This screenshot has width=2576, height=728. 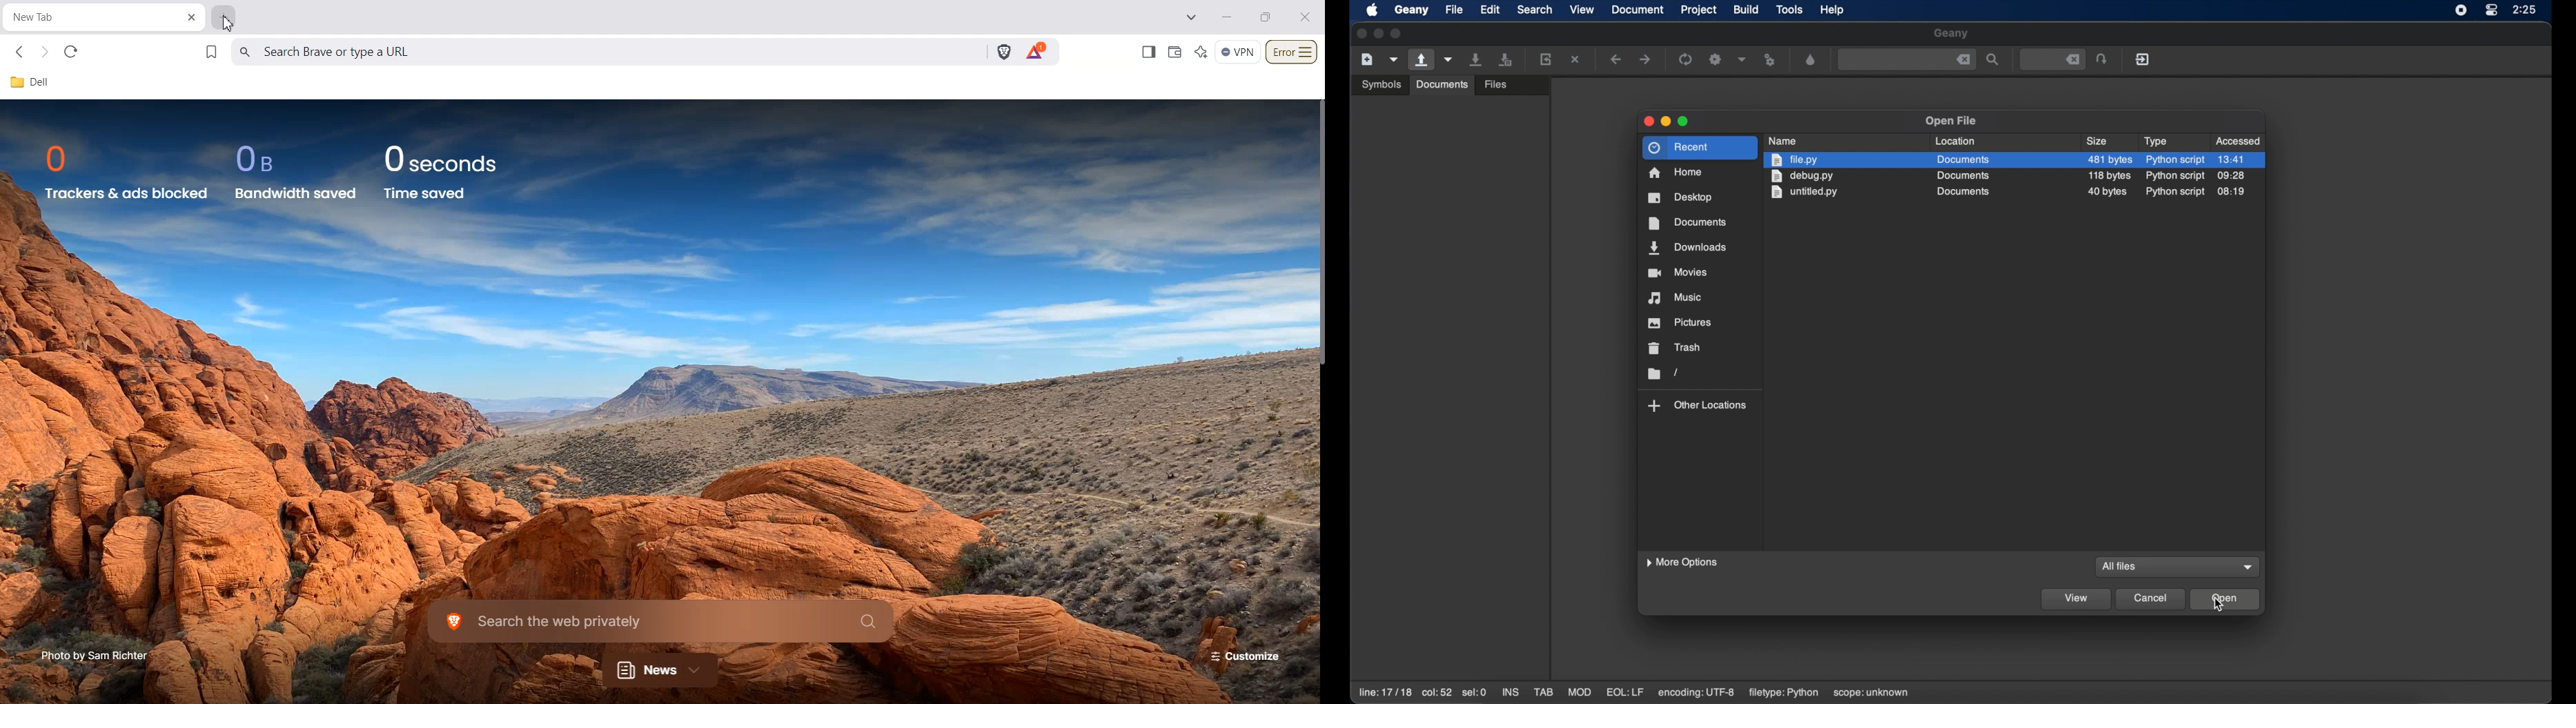 What do you see at coordinates (1238, 52) in the screenshot?
I see `VPN` at bounding box center [1238, 52].